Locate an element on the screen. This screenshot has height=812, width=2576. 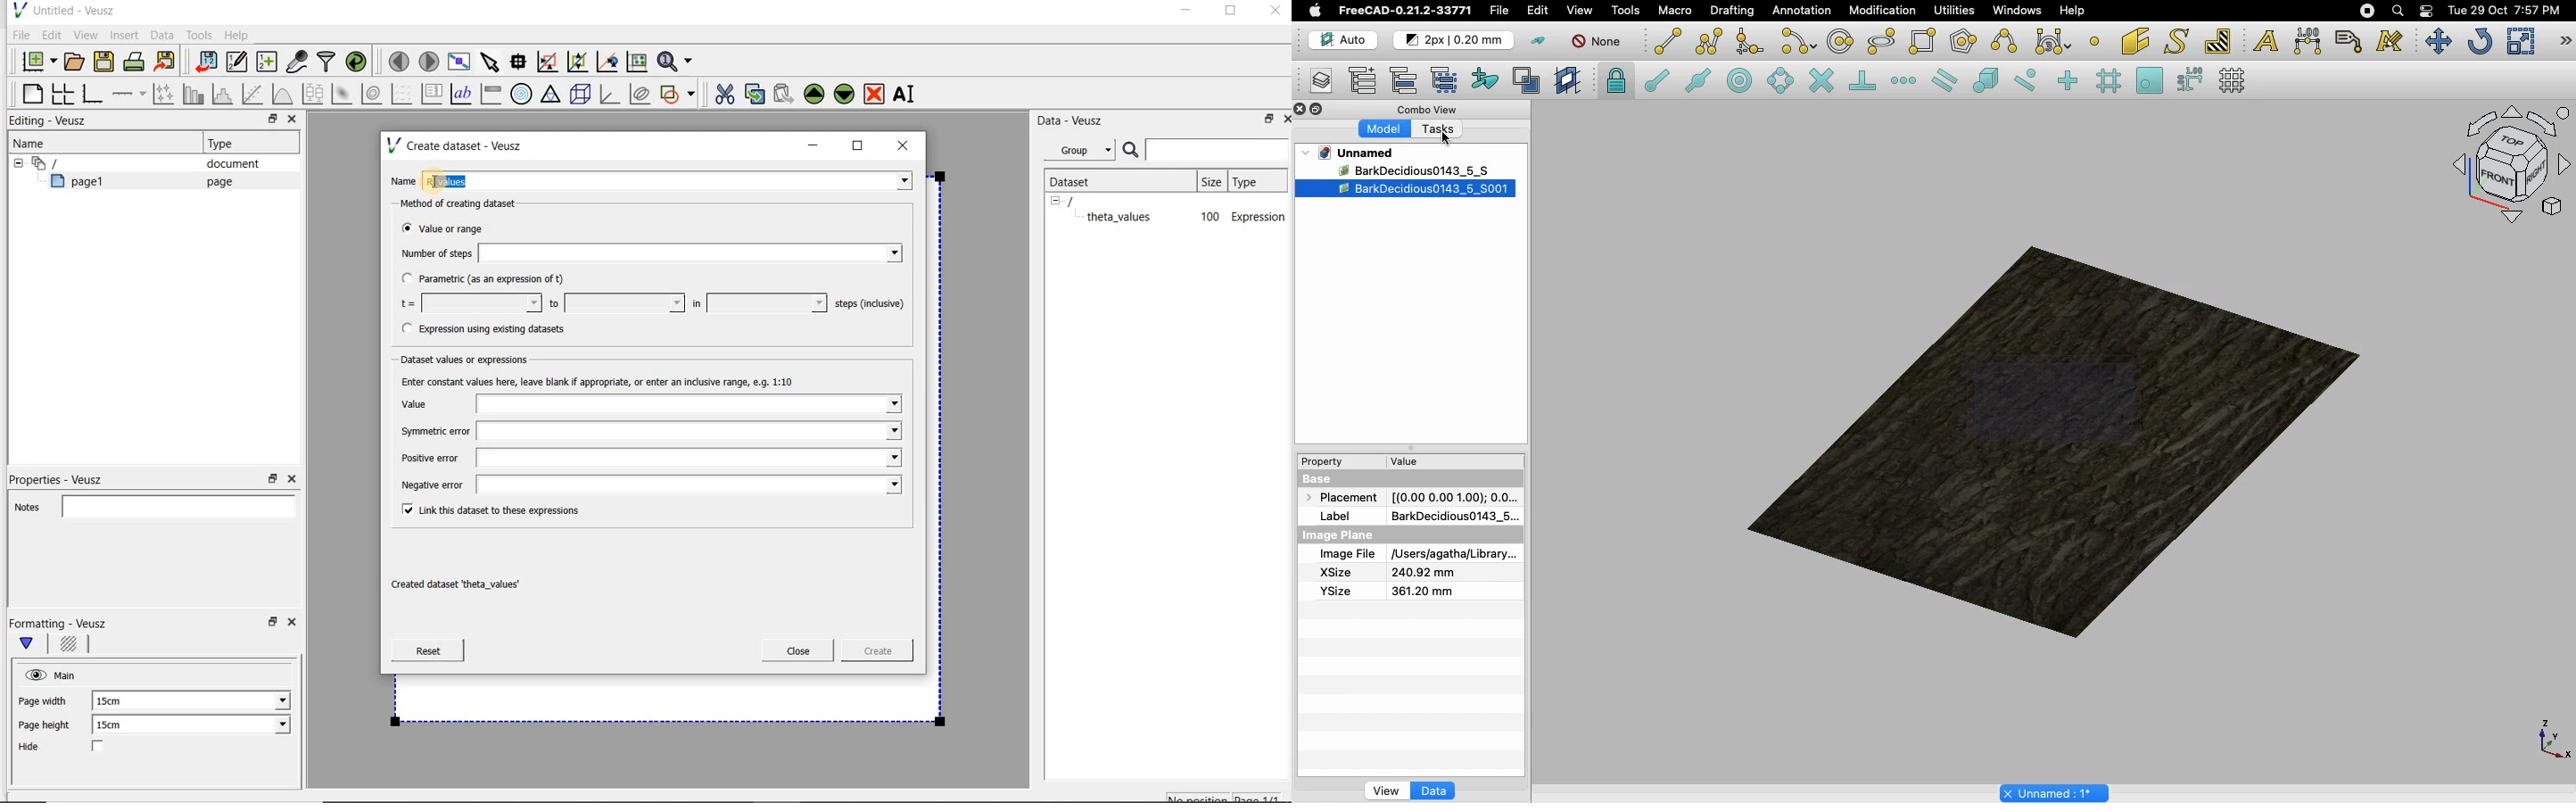
Drafting is located at coordinates (1734, 10).